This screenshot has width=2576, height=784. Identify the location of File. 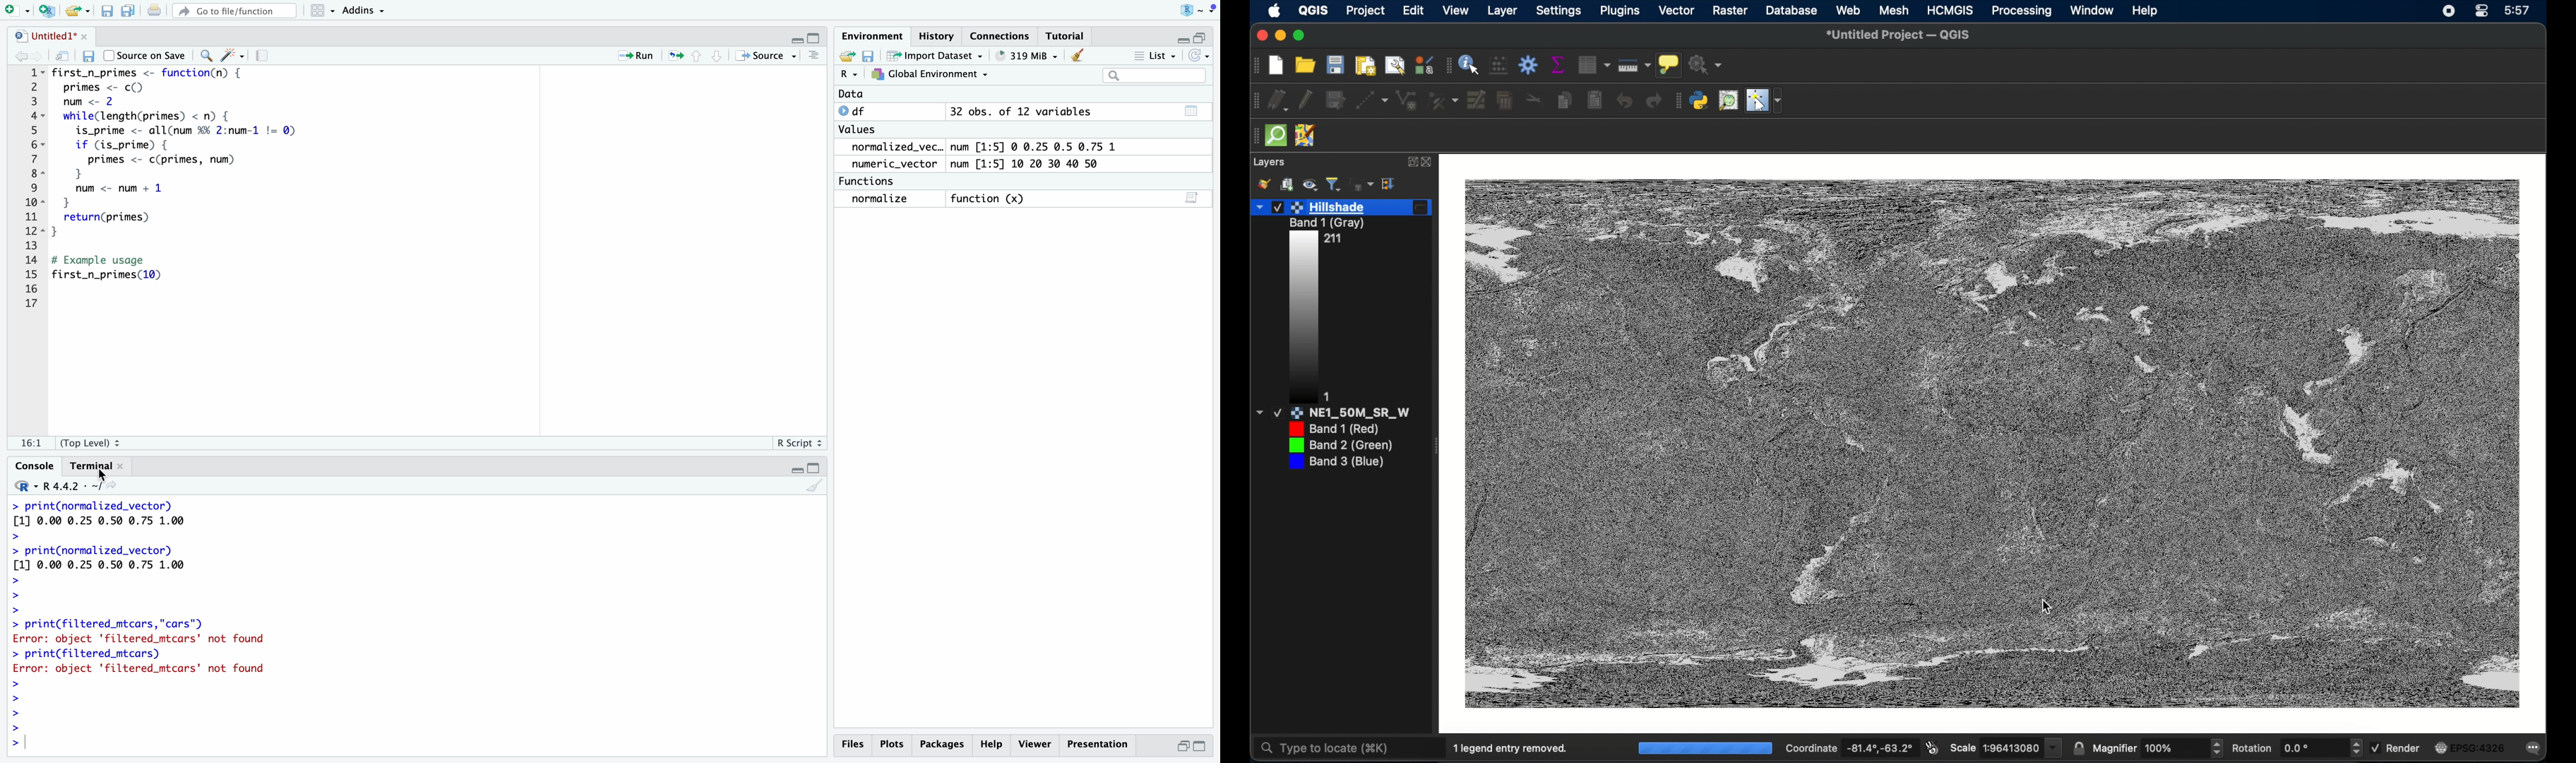
(104, 11).